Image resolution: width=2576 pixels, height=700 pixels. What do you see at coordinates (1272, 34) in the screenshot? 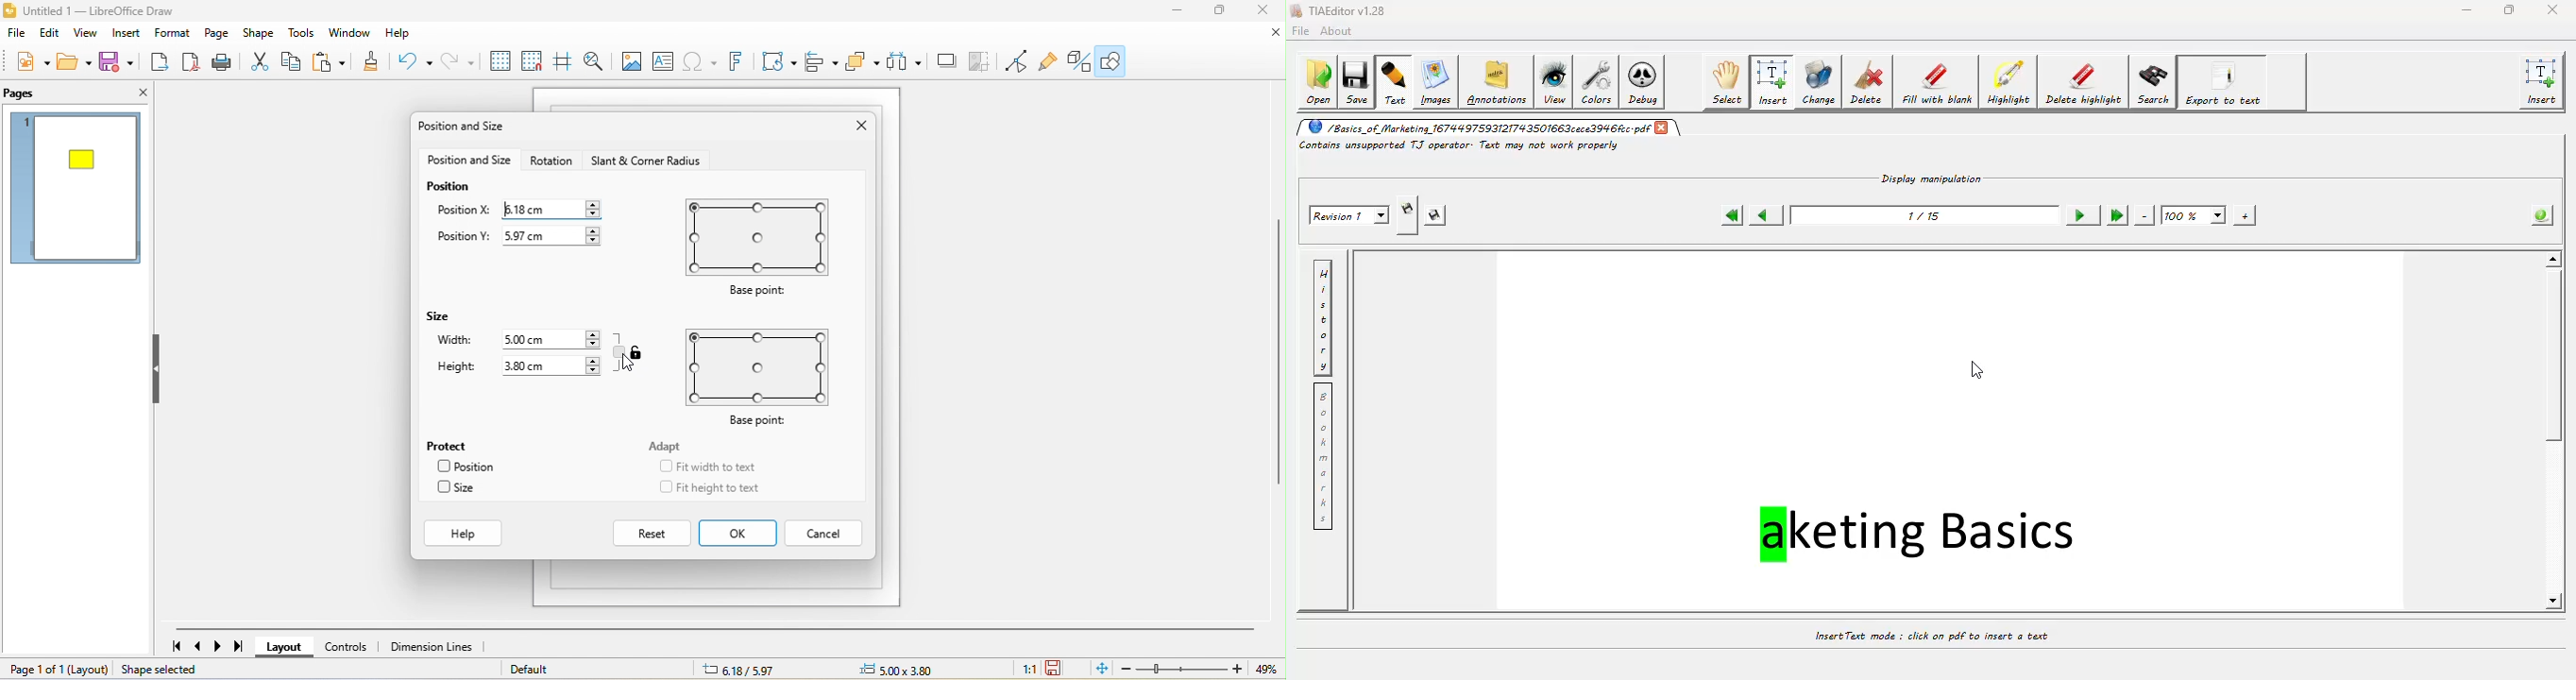
I see `close` at bounding box center [1272, 34].